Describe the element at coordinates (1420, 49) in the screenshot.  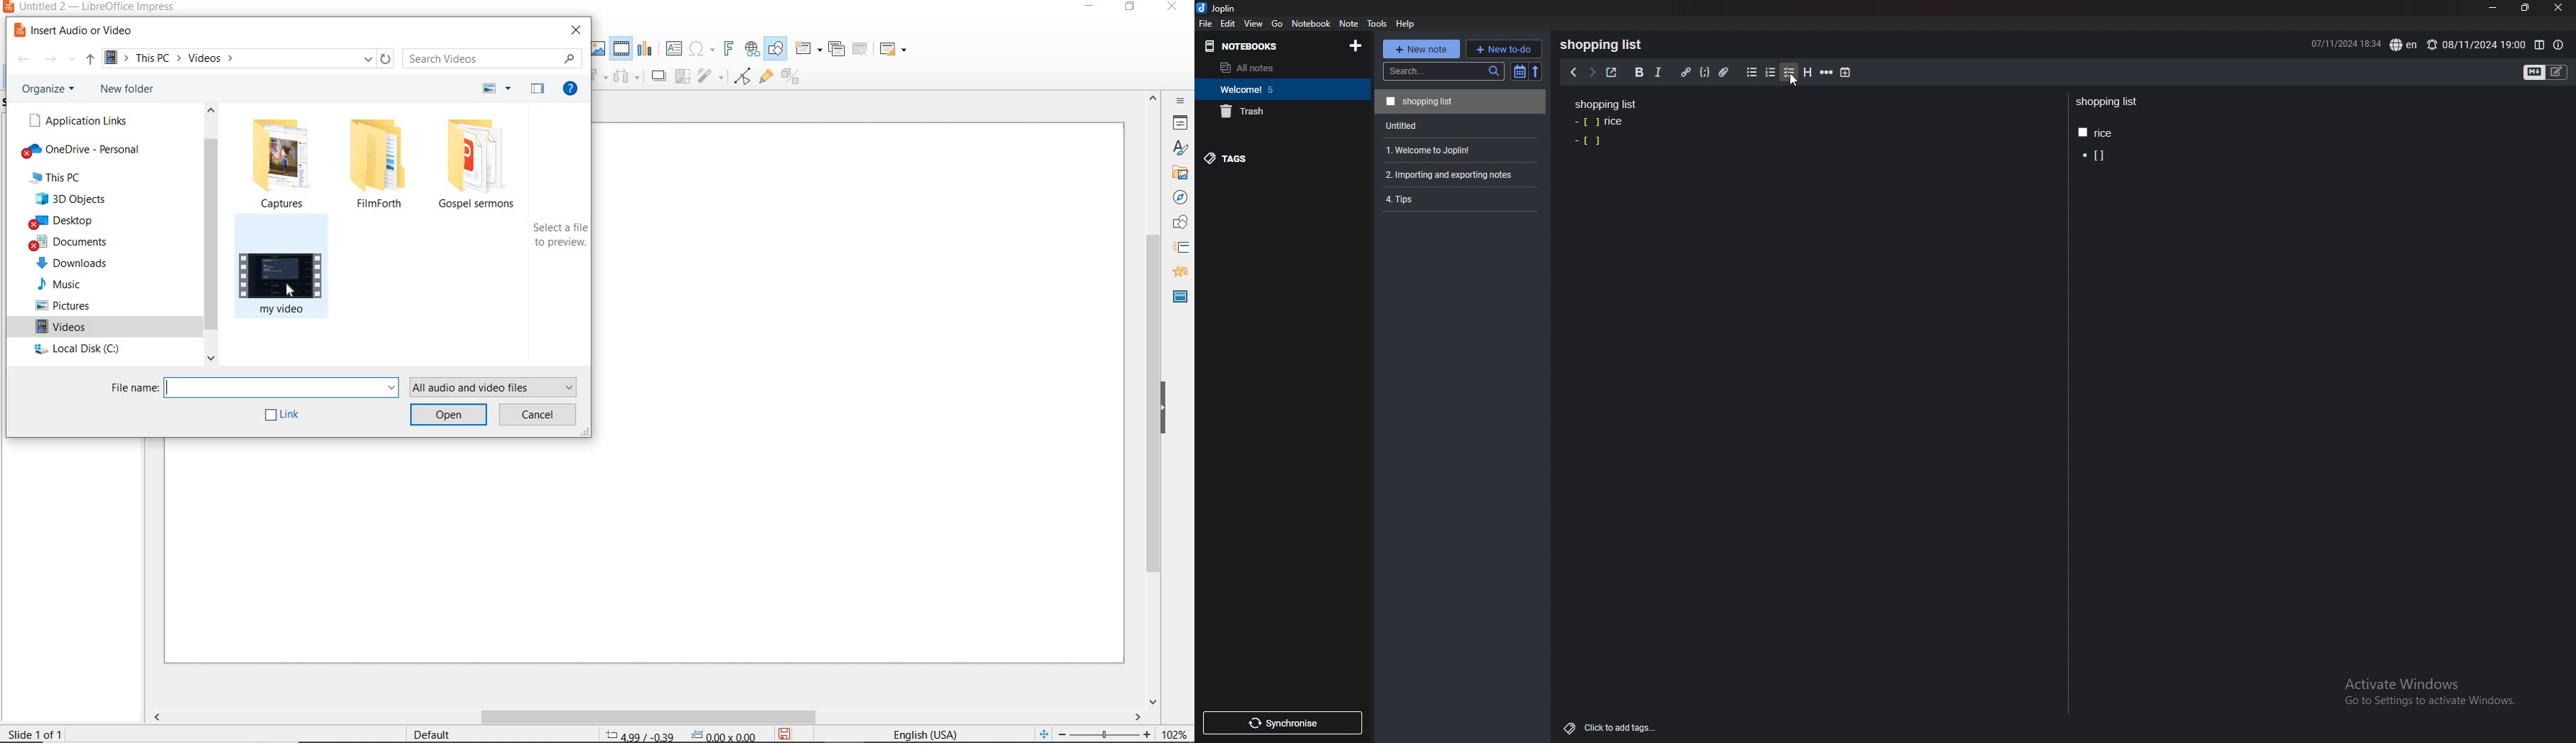
I see `new note` at that location.